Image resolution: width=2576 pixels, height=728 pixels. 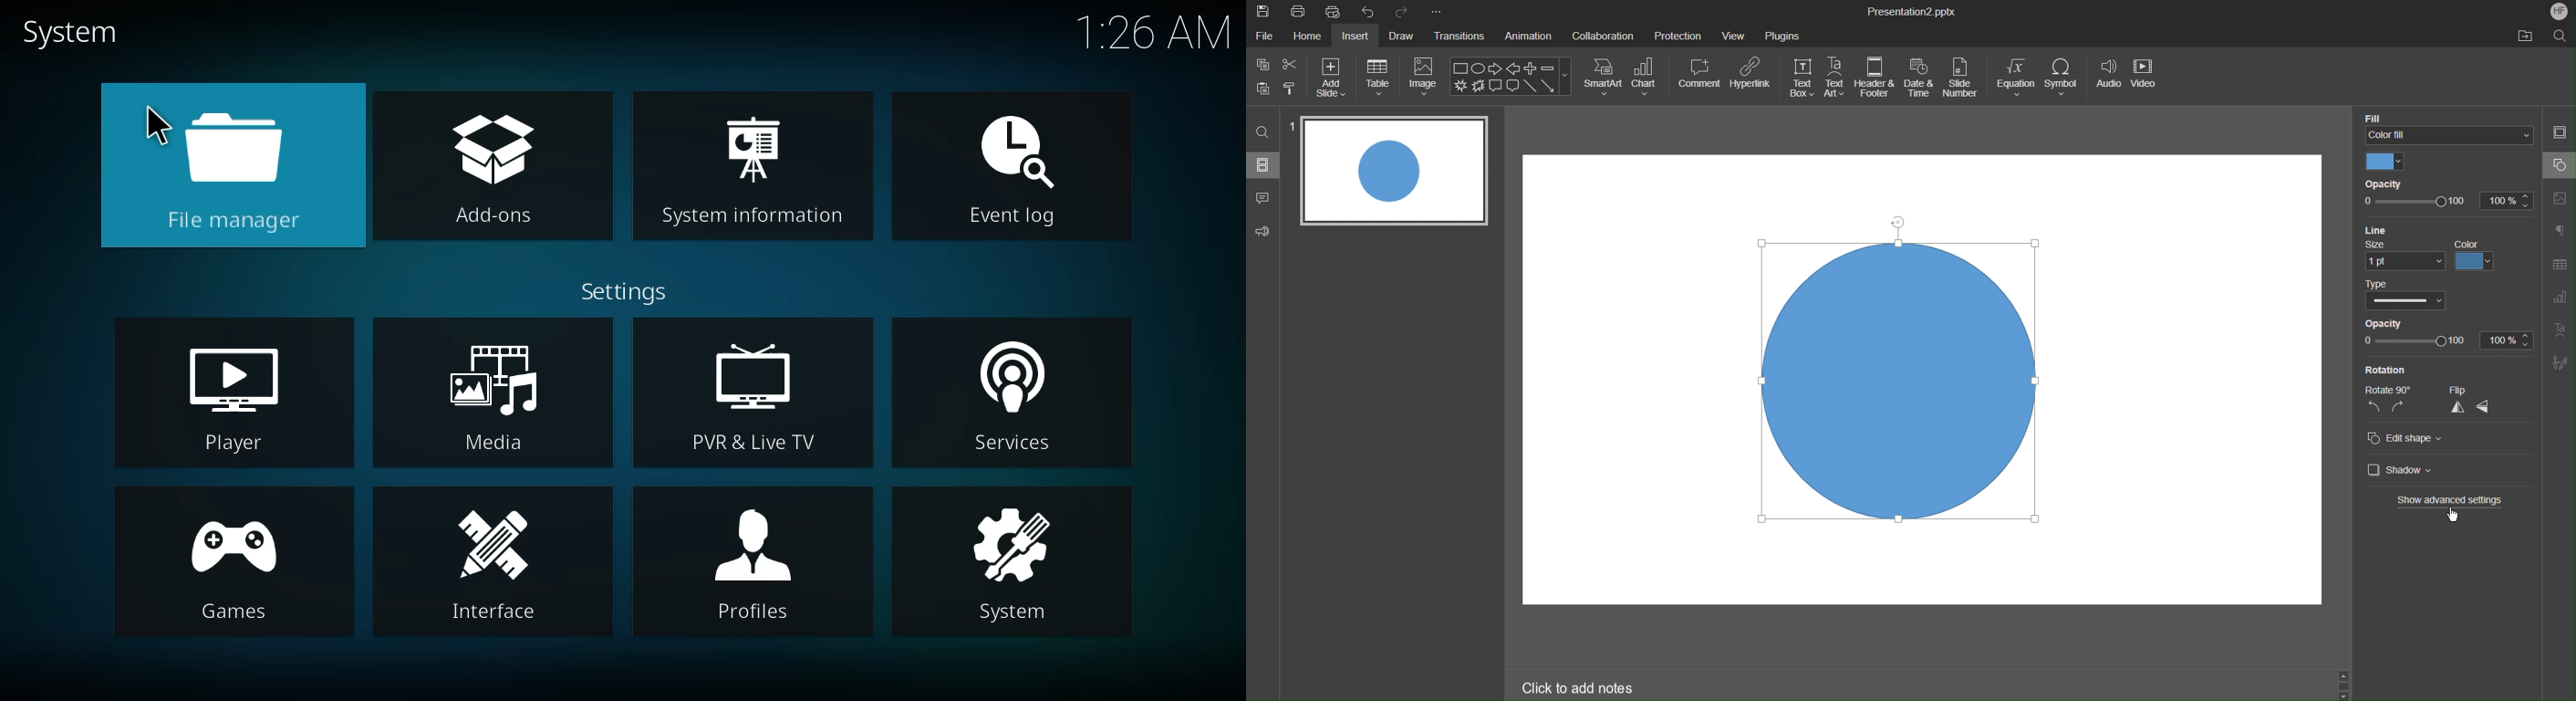 I want to click on Color FIll, so click(x=2446, y=126).